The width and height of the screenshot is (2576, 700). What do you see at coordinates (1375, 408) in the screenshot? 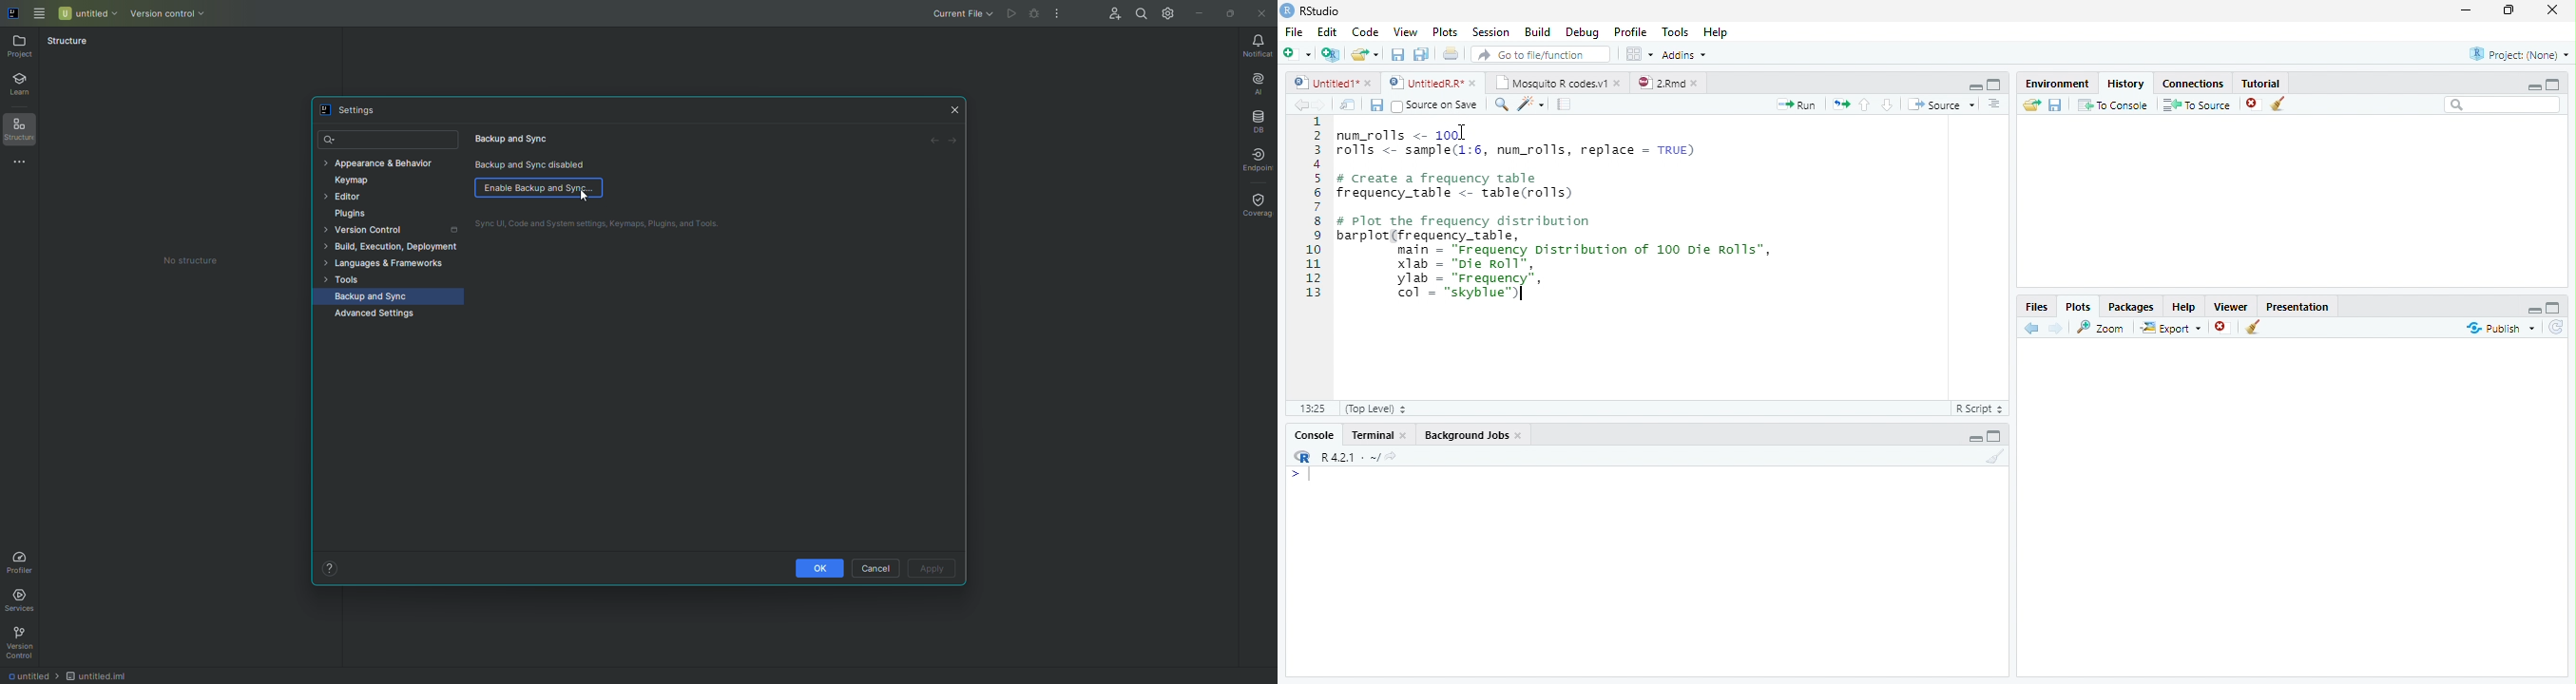
I see `(Top Level)` at bounding box center [1375, 408].